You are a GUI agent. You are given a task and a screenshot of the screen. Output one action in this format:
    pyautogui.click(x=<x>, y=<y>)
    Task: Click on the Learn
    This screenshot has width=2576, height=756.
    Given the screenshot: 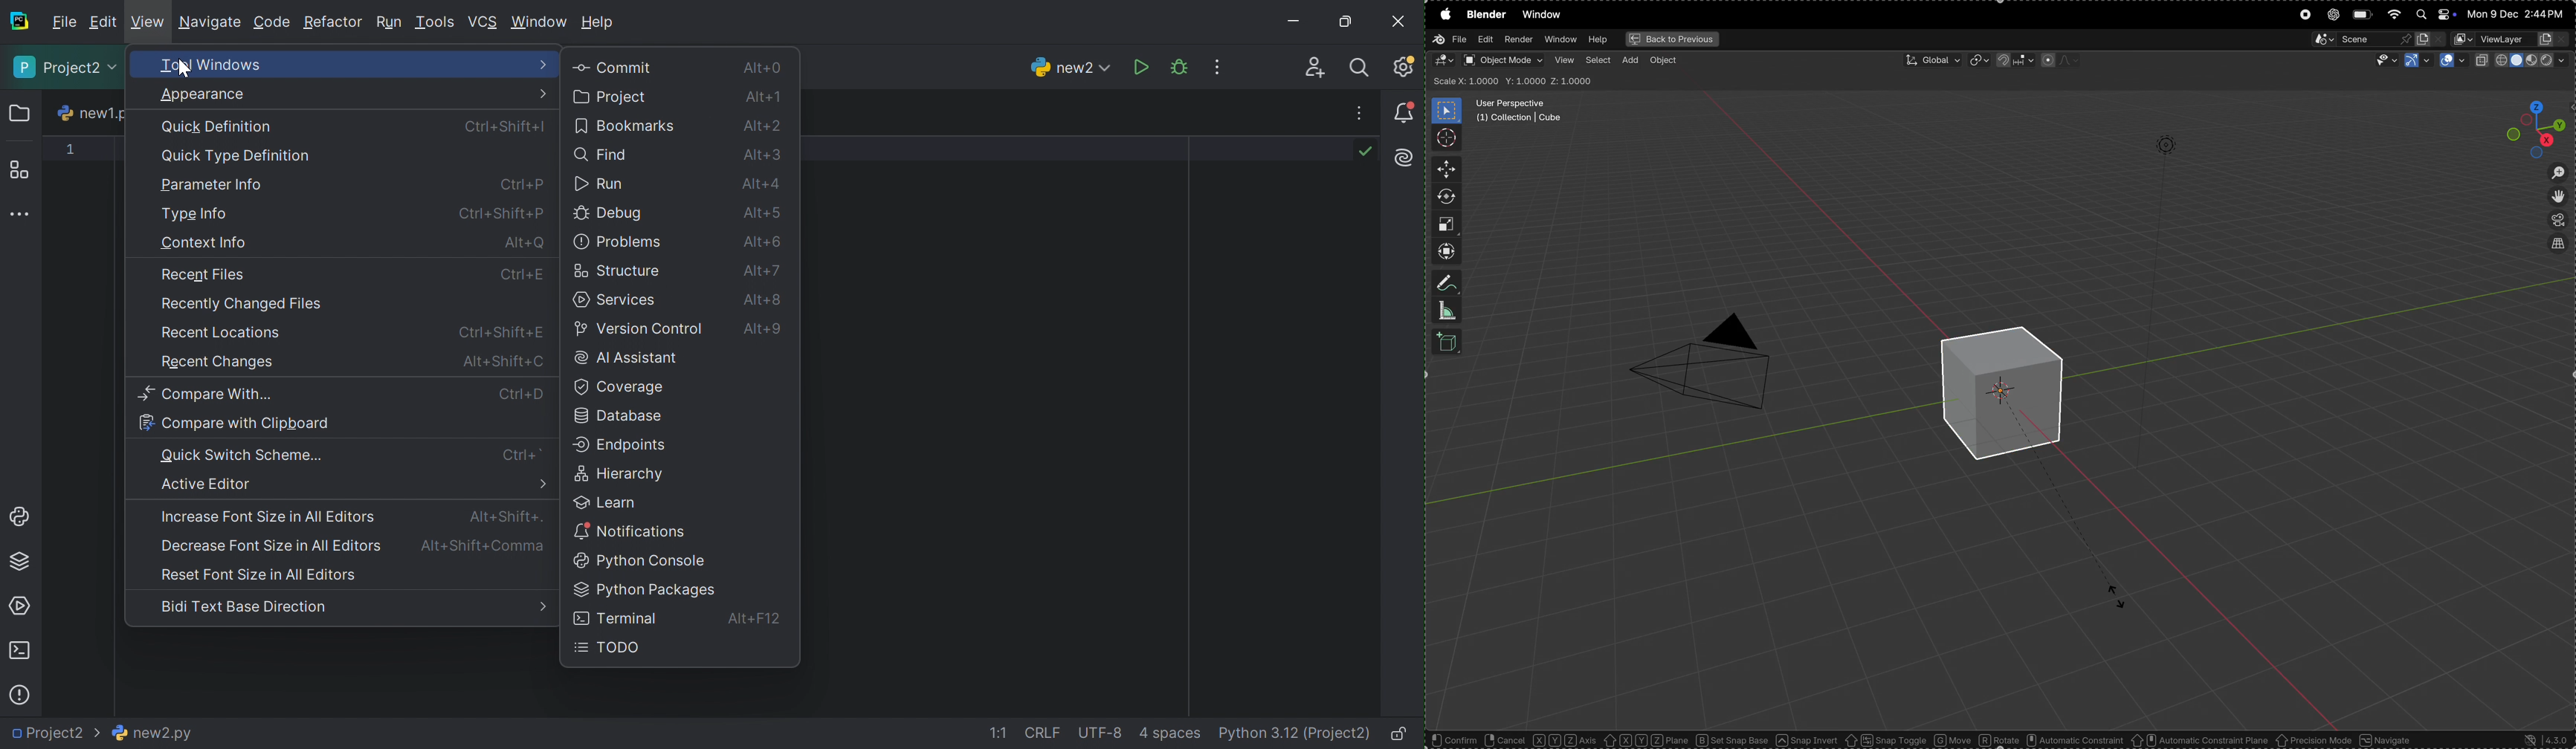 What is the action you would take?
    pyautogui.click(x=603, y=503)
    